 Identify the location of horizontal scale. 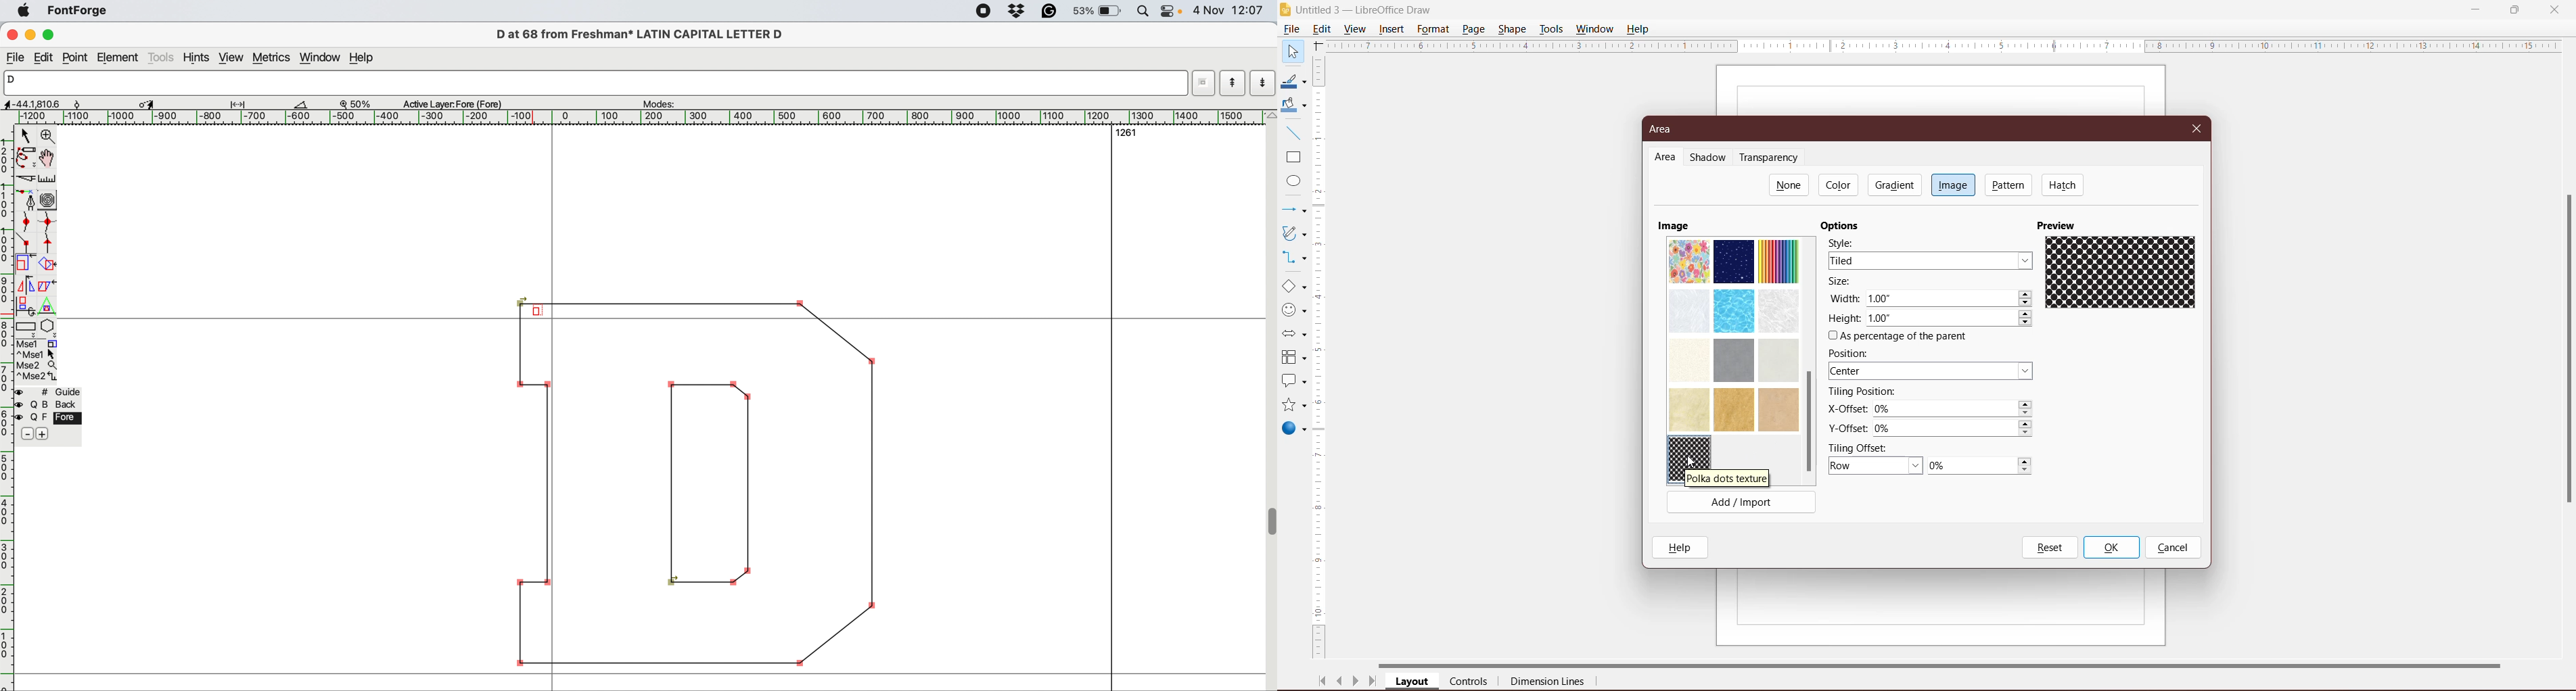
(8, 409).